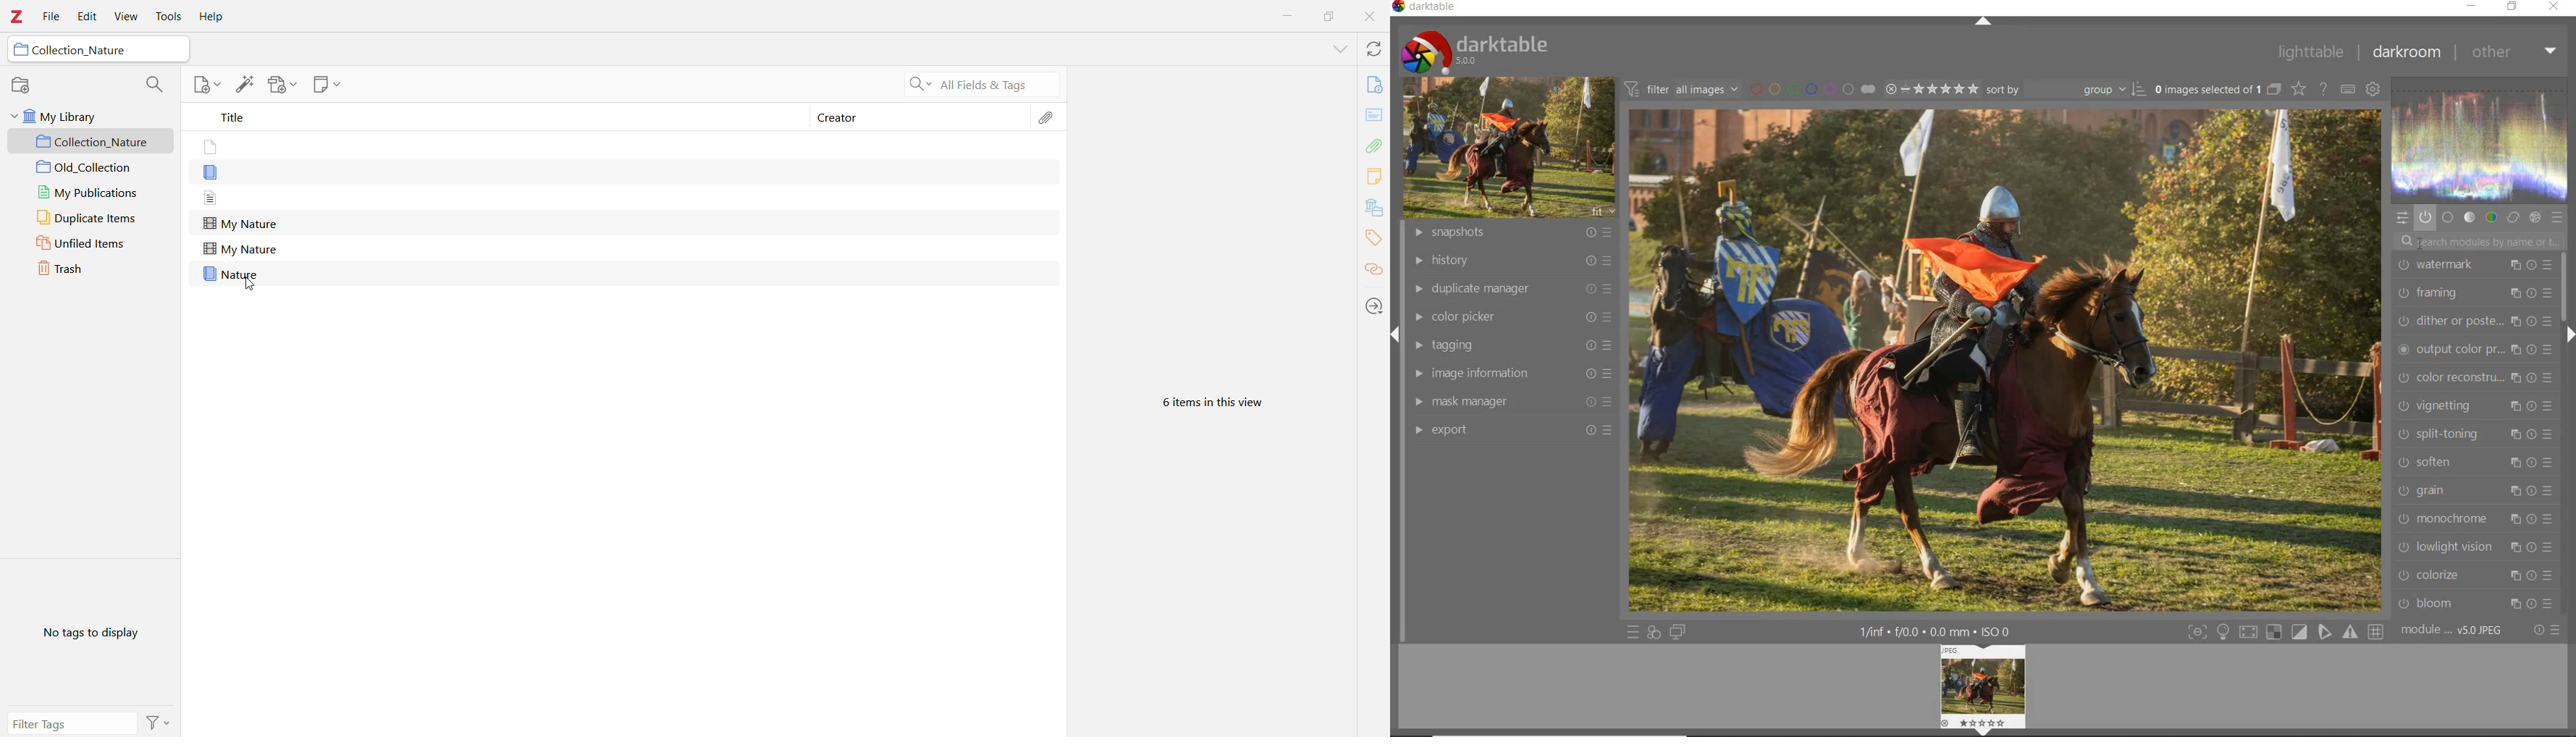 This screenshot has height=756, width=2576. I want to click on Image preview, so click(1982, 689).